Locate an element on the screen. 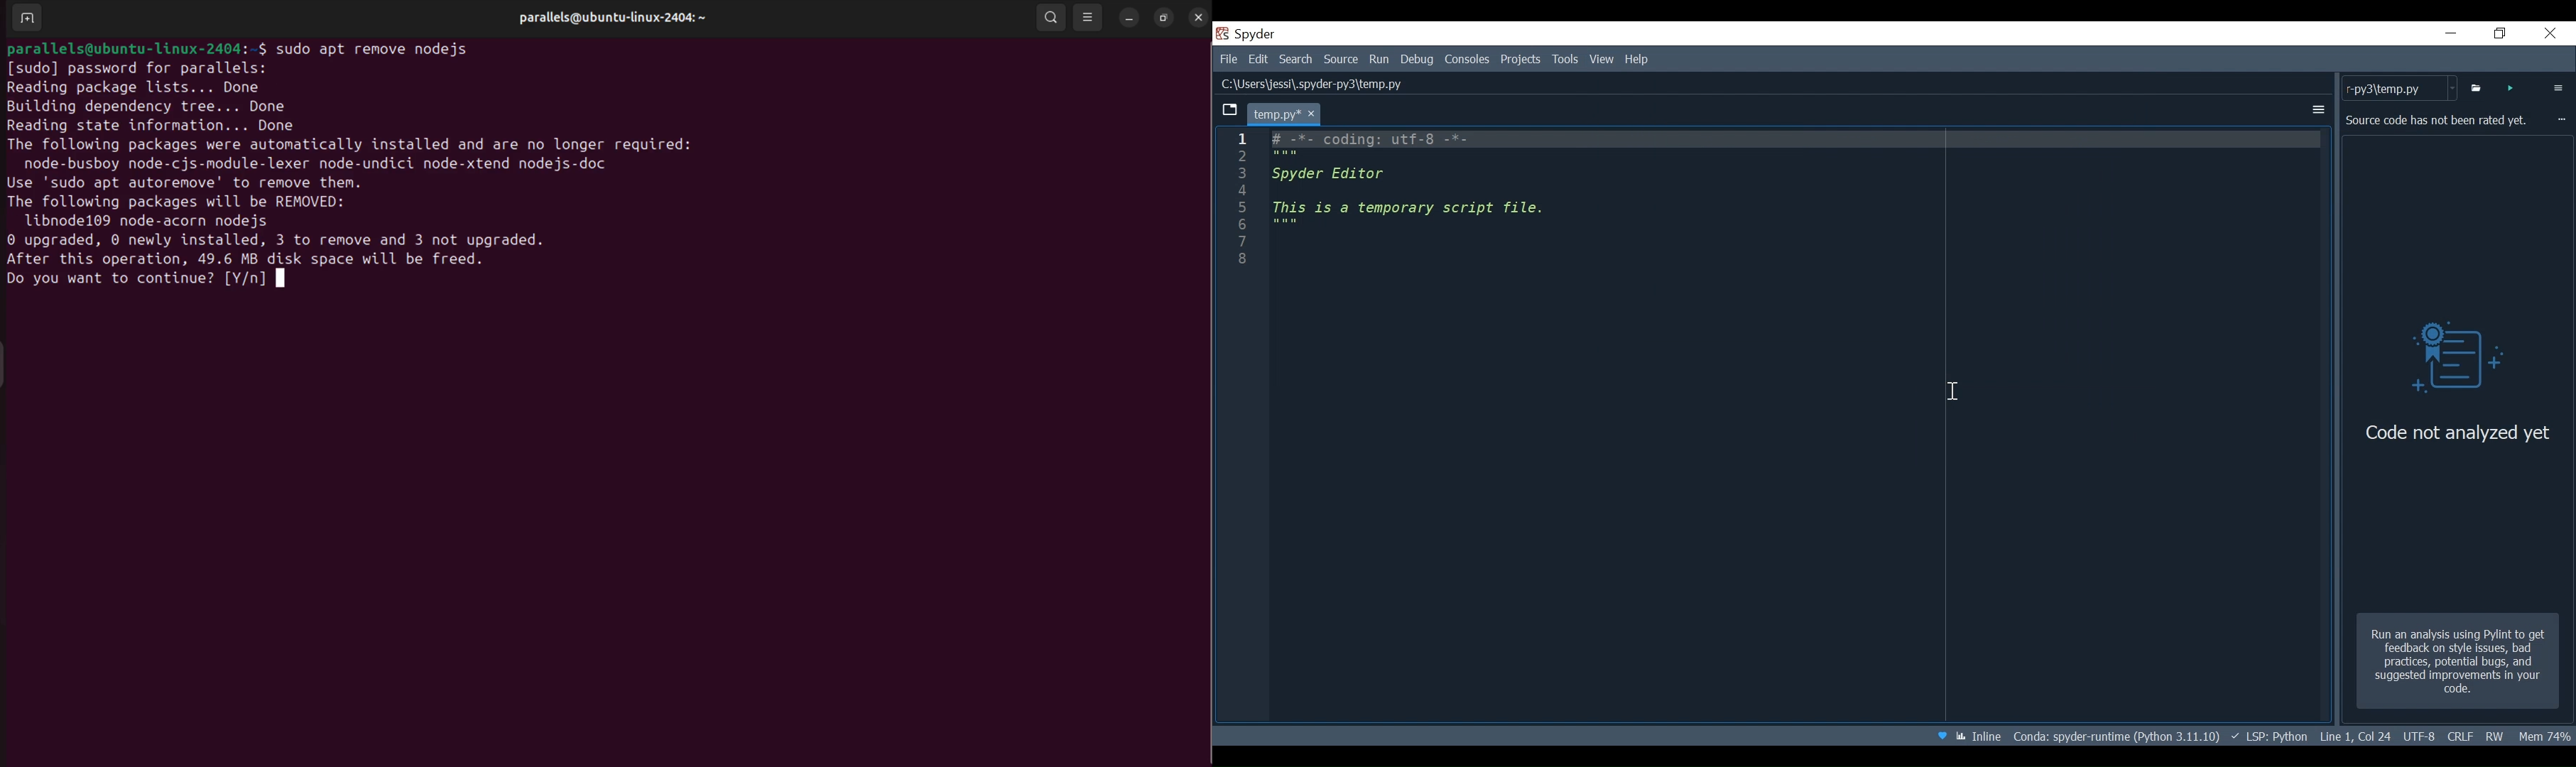 This screenshot has height=784, width=2576. Source code has not been rated yet is located at coordinates (2438, 121).